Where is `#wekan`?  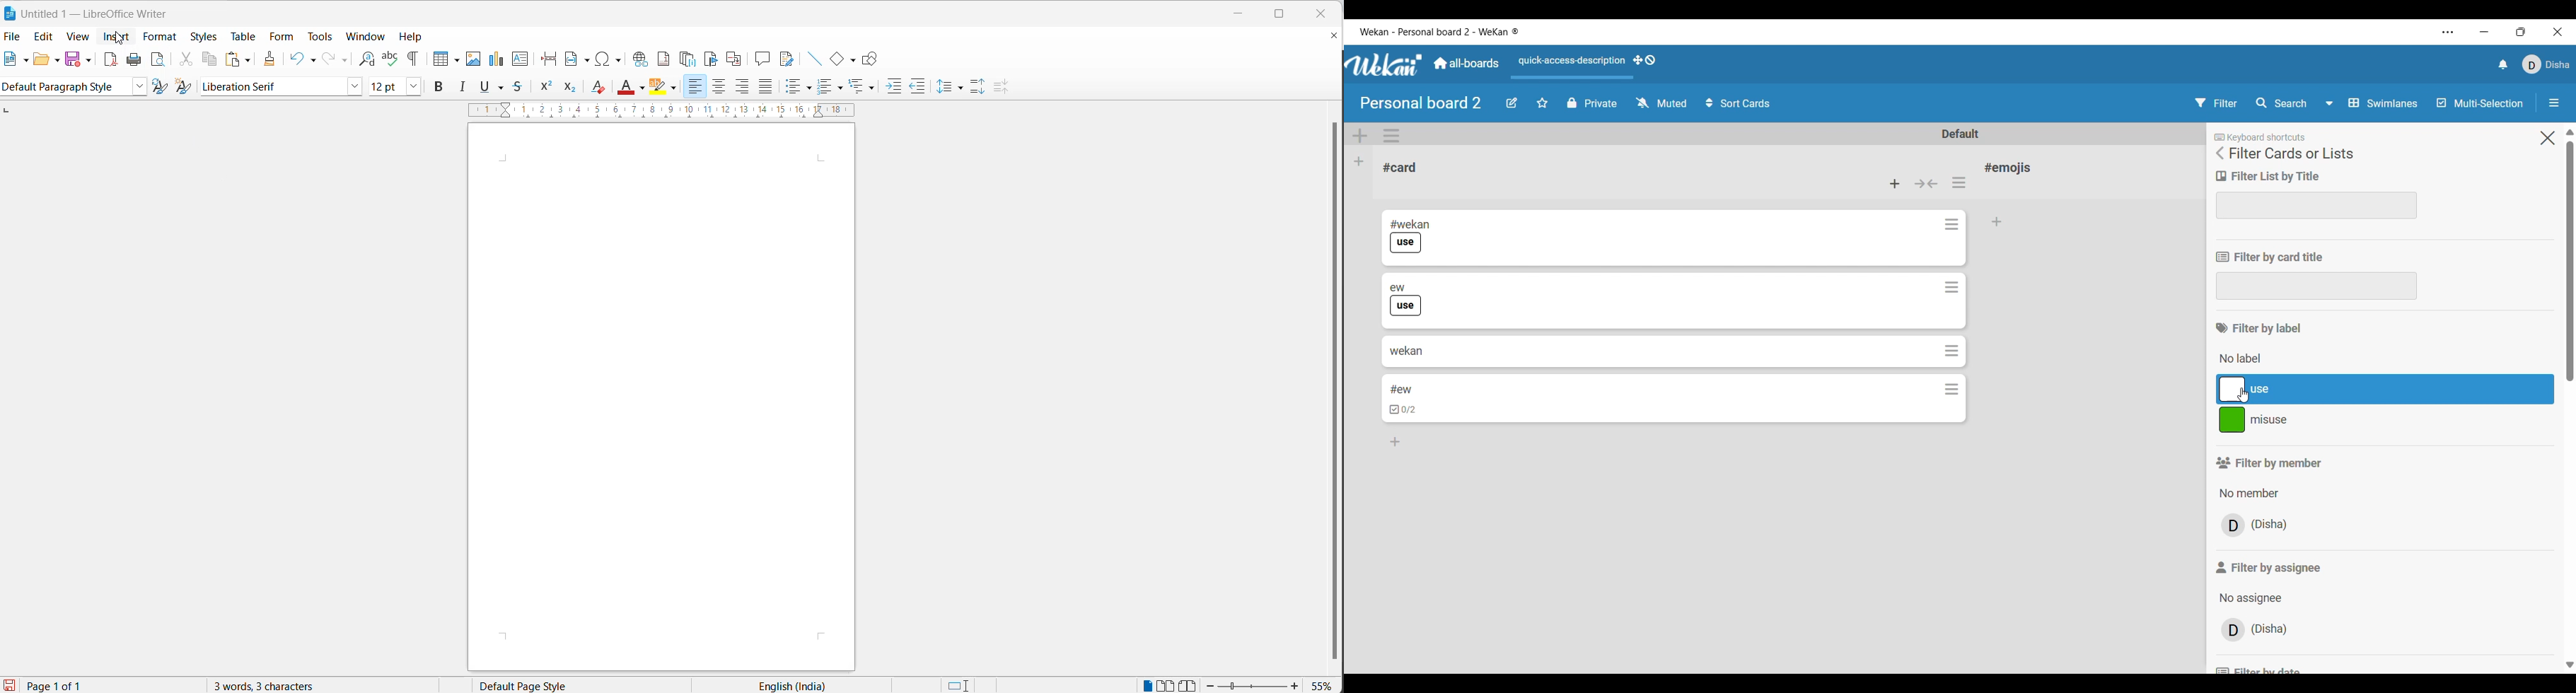
#wekan is located at coordinates (1411, 223).